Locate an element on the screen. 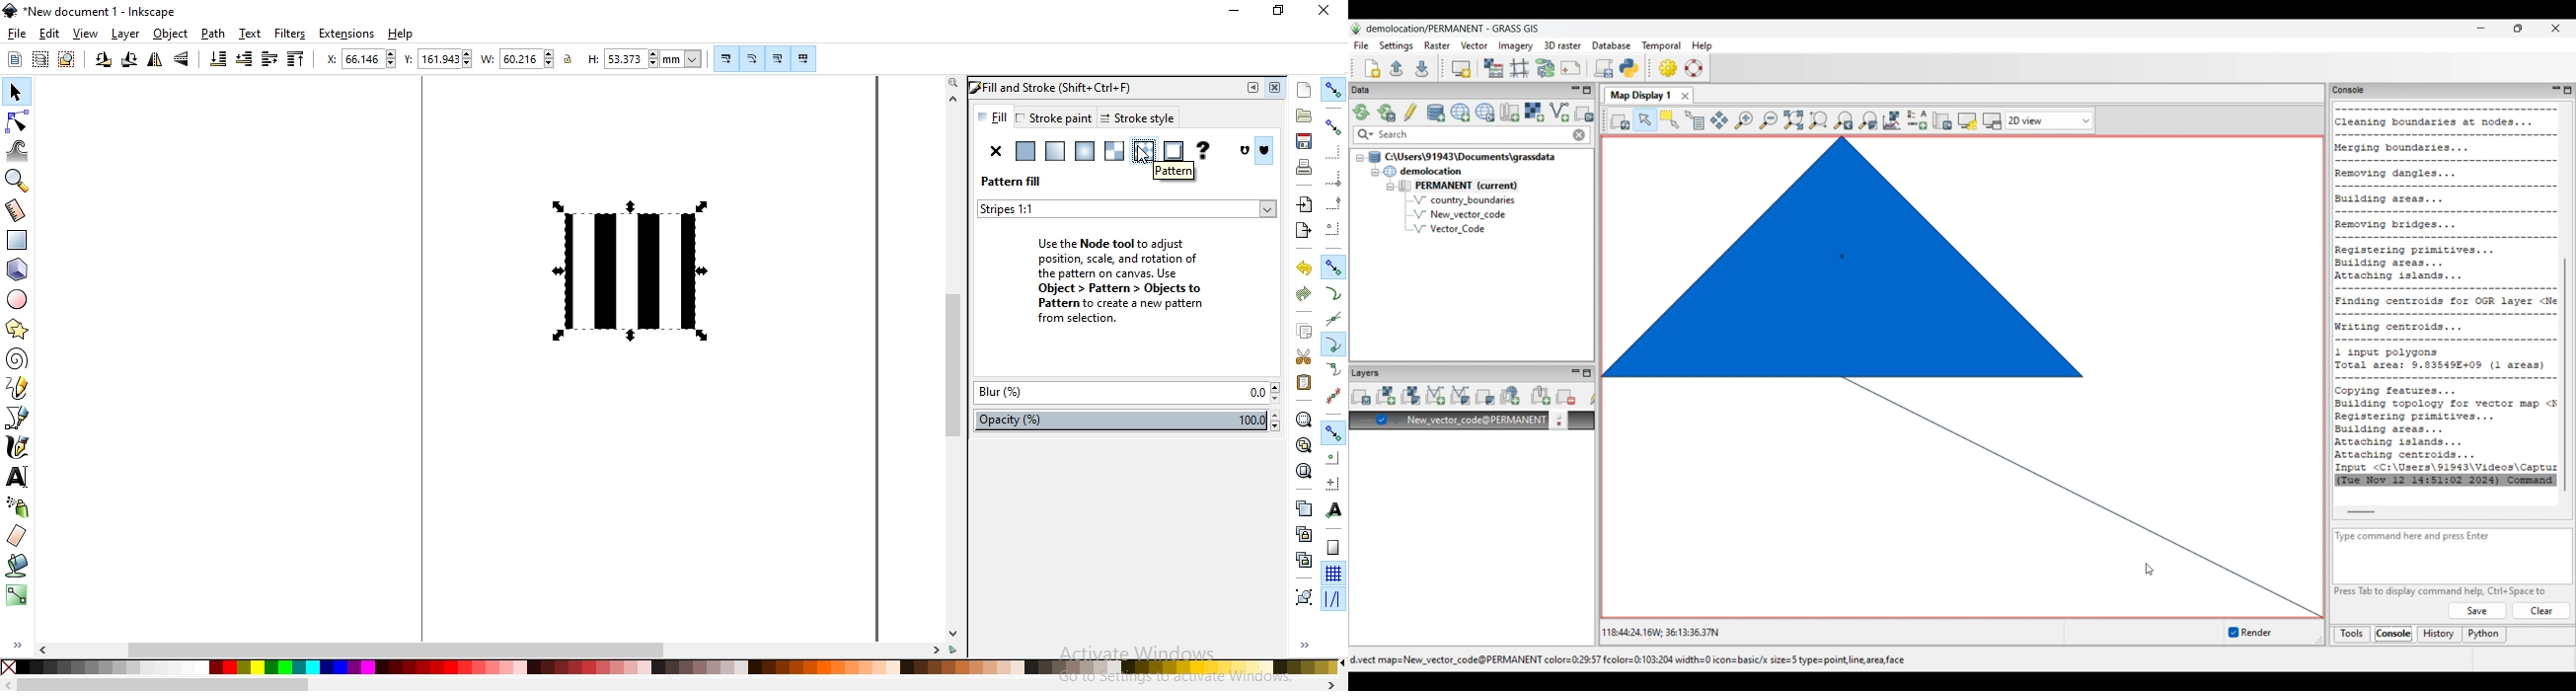 The height and width of the screenshot is (700, 2576). fill bounded areas is located at coordinates (16, 568).